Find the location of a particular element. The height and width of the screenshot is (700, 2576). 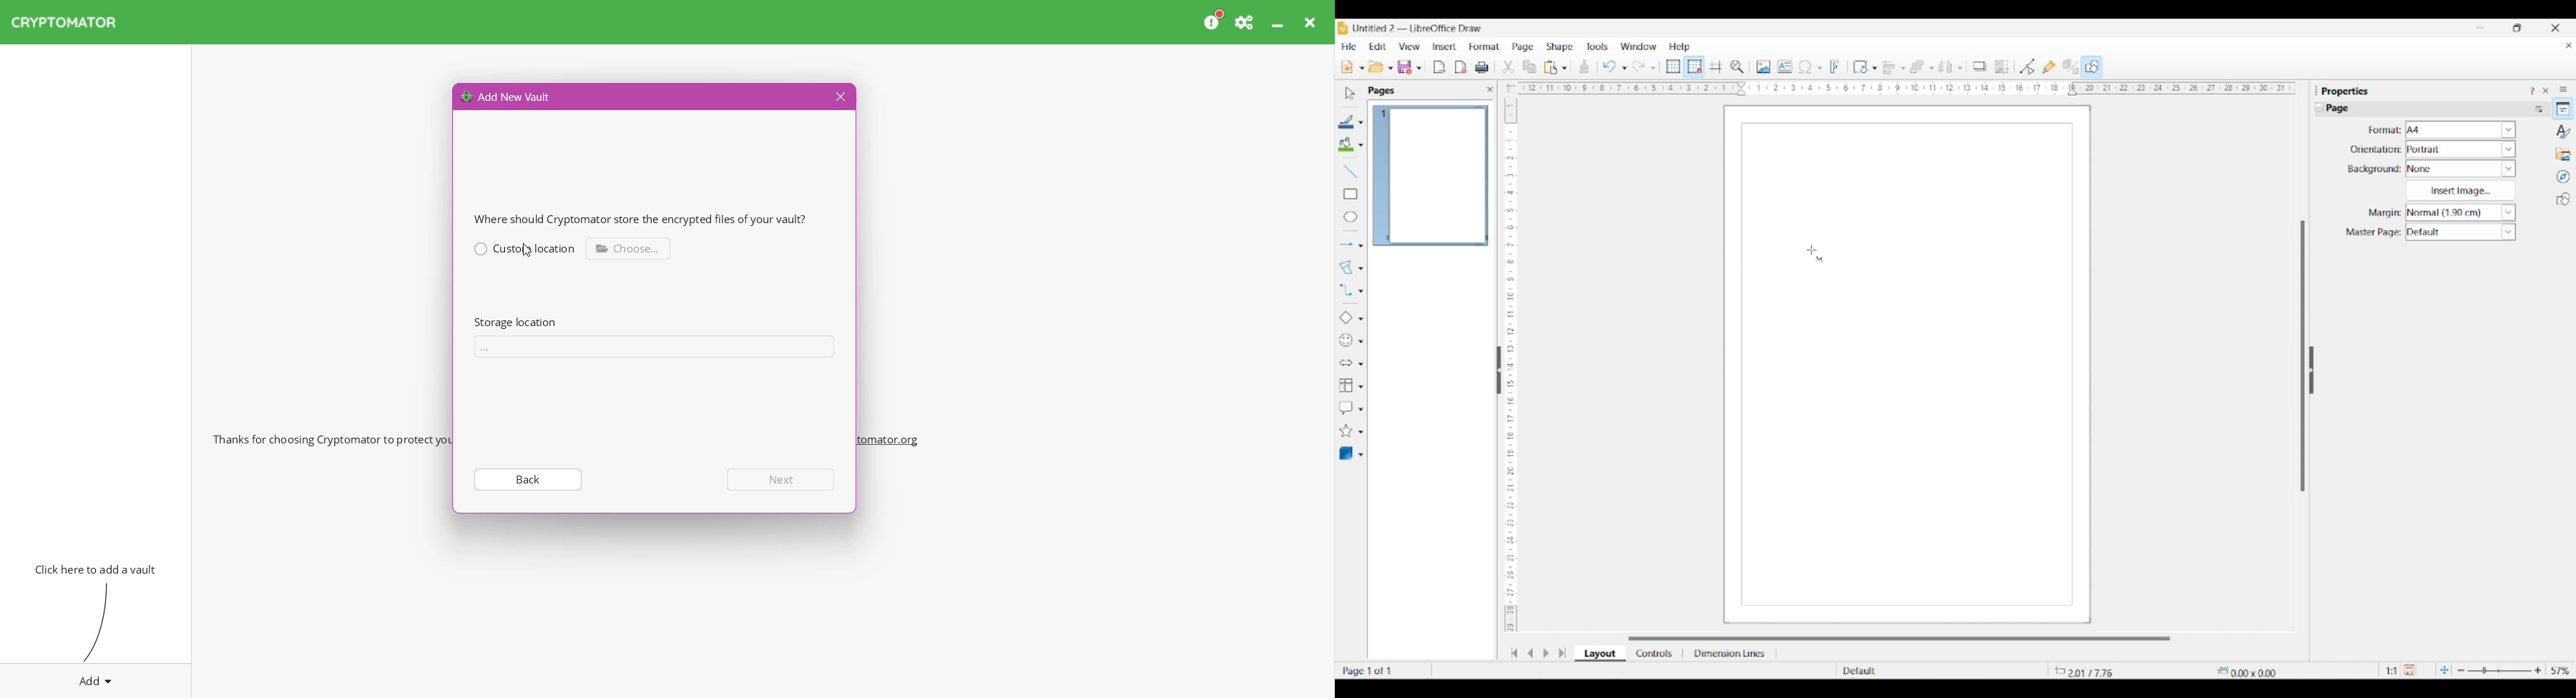

Insert fontwork text is located at coordinates (1835, 67).